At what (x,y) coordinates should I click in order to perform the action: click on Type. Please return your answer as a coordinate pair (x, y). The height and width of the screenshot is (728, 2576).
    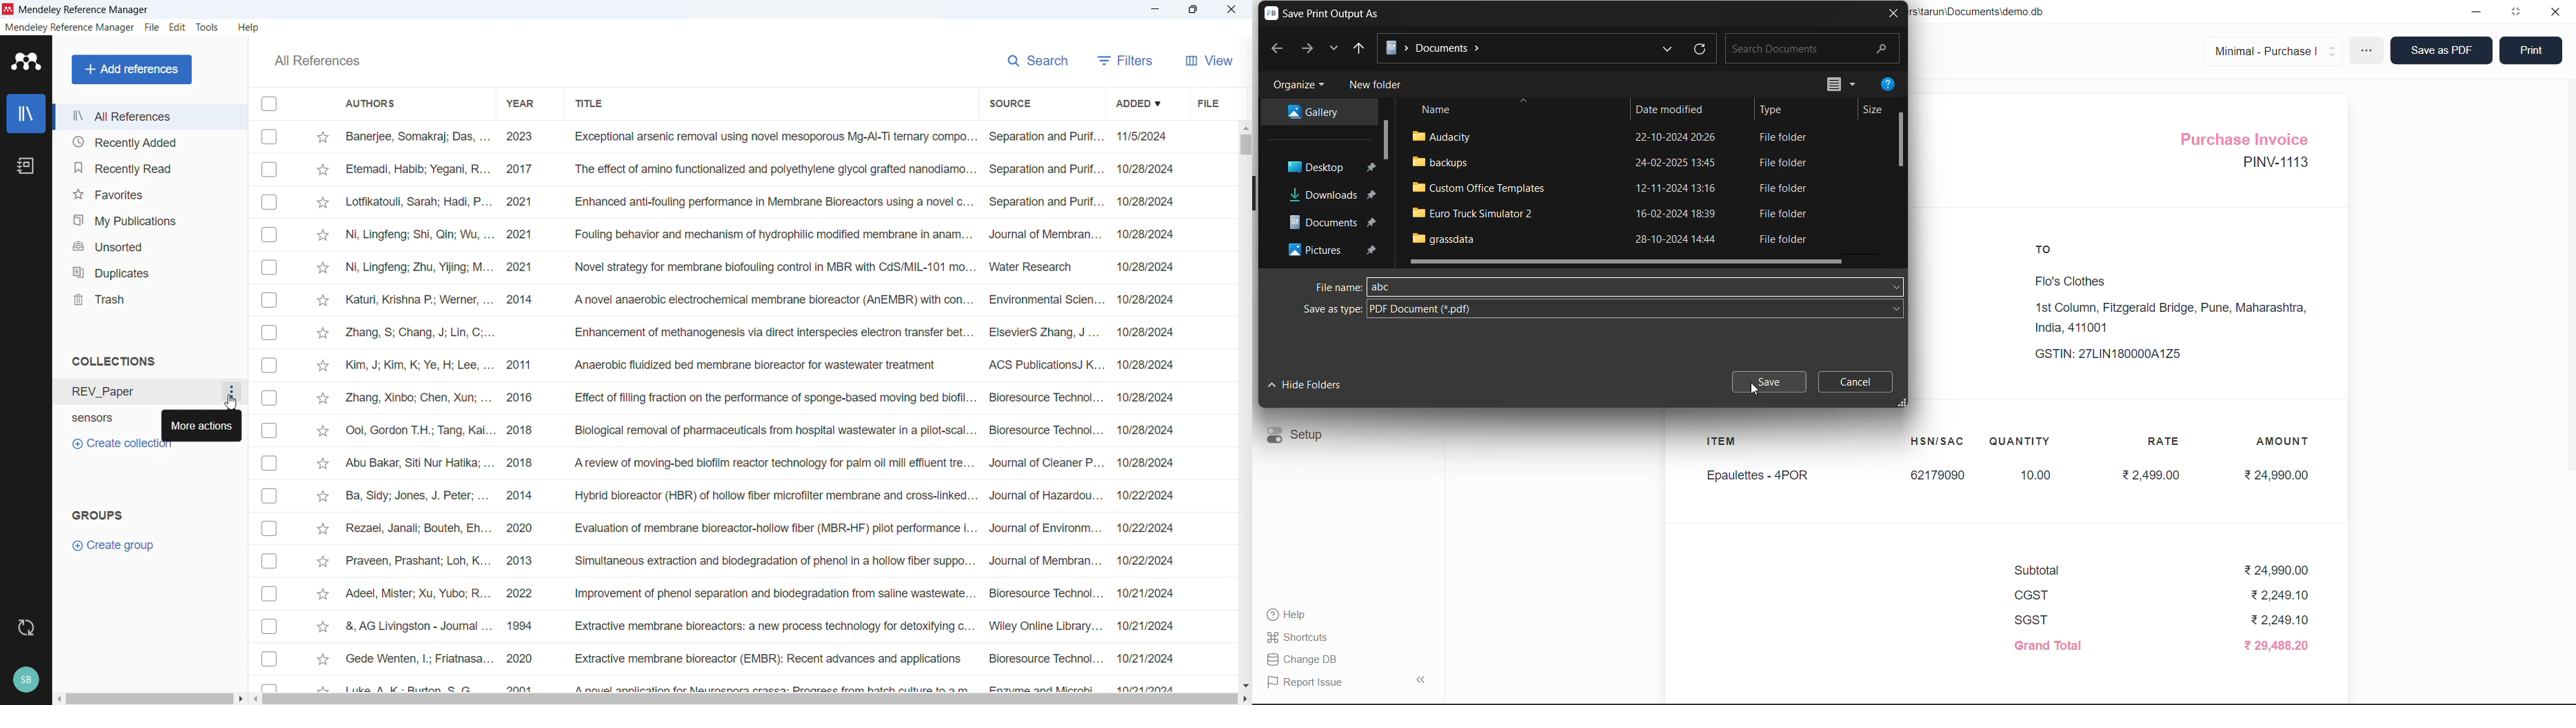
    Looking at the image, I should click on (1775, 111).